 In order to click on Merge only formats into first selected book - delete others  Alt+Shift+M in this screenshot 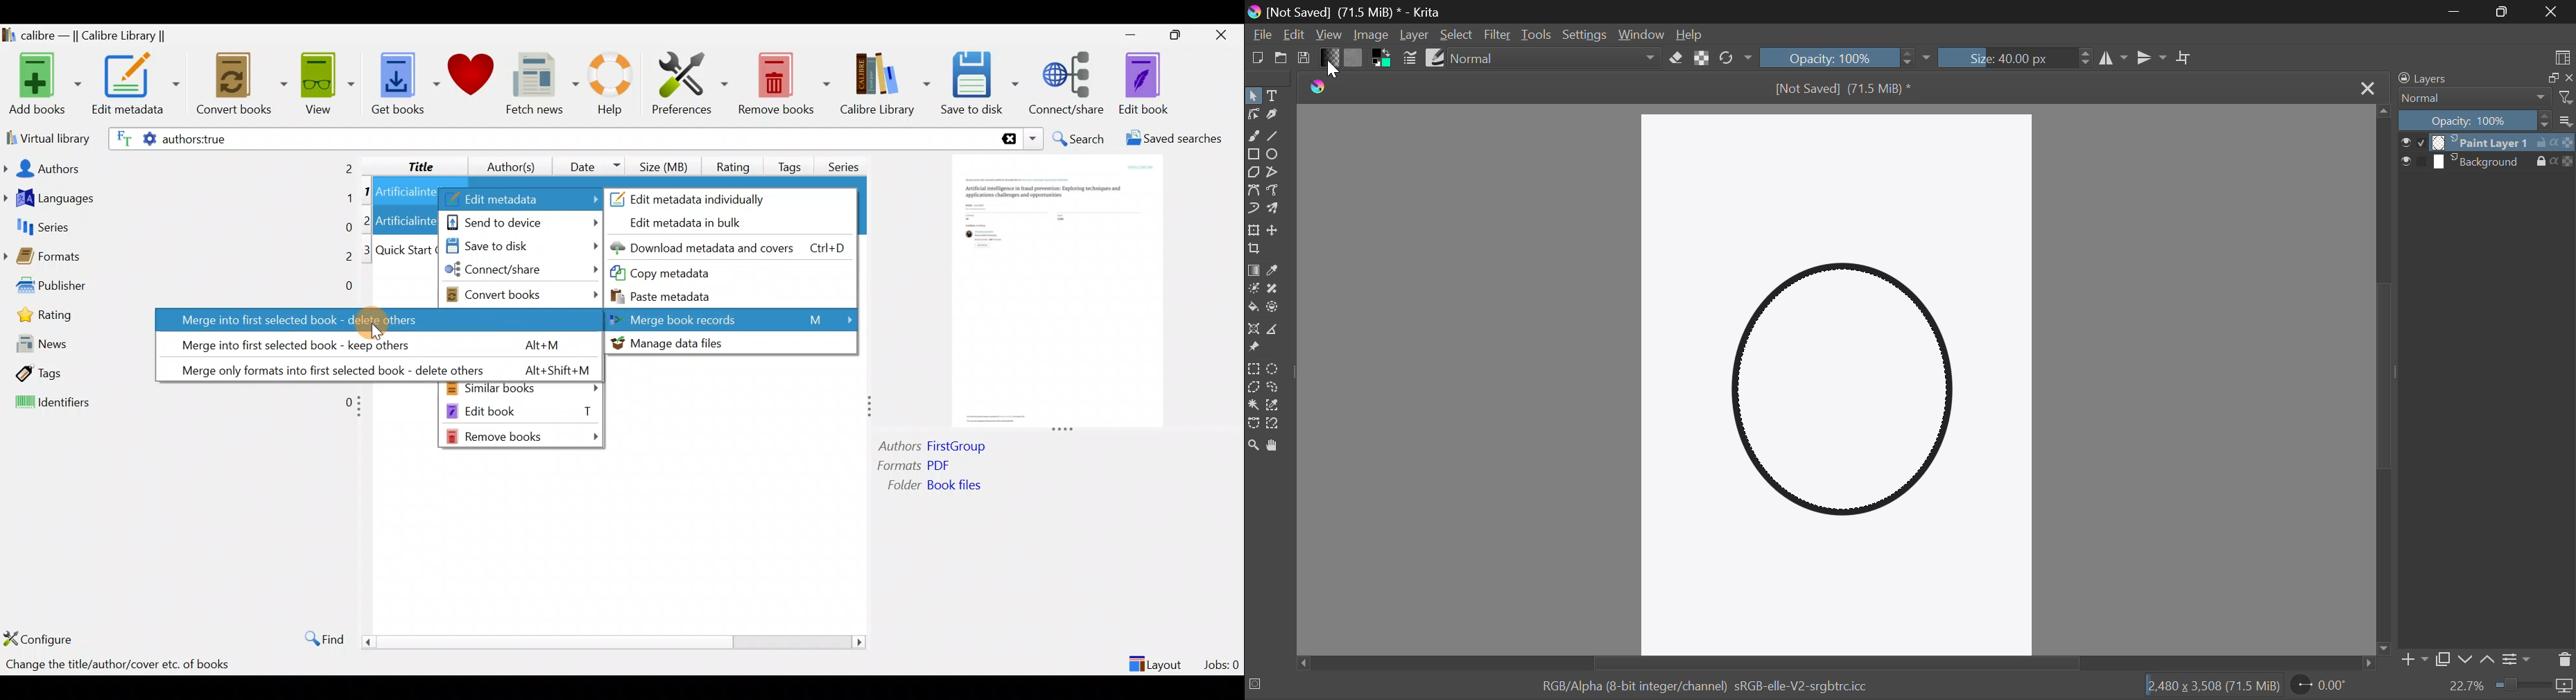, I will do `click(376, 368)`.